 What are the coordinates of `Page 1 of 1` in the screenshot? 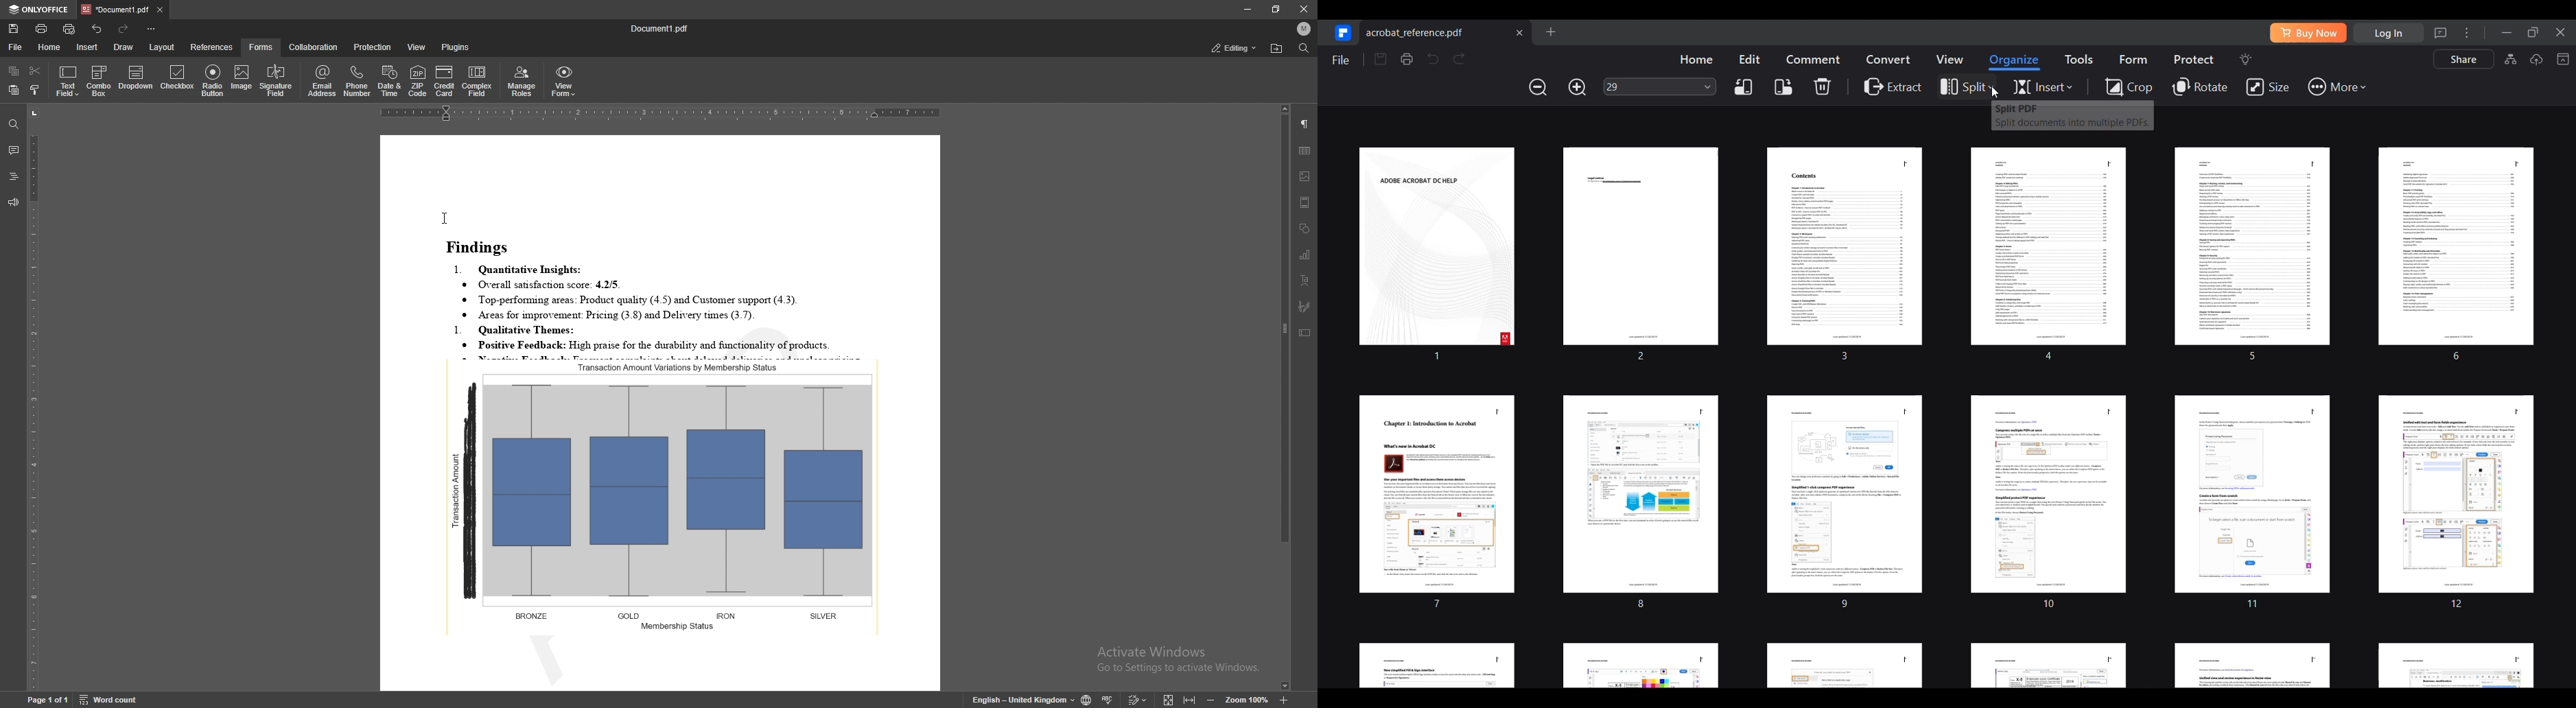 It's located at (36, 702).